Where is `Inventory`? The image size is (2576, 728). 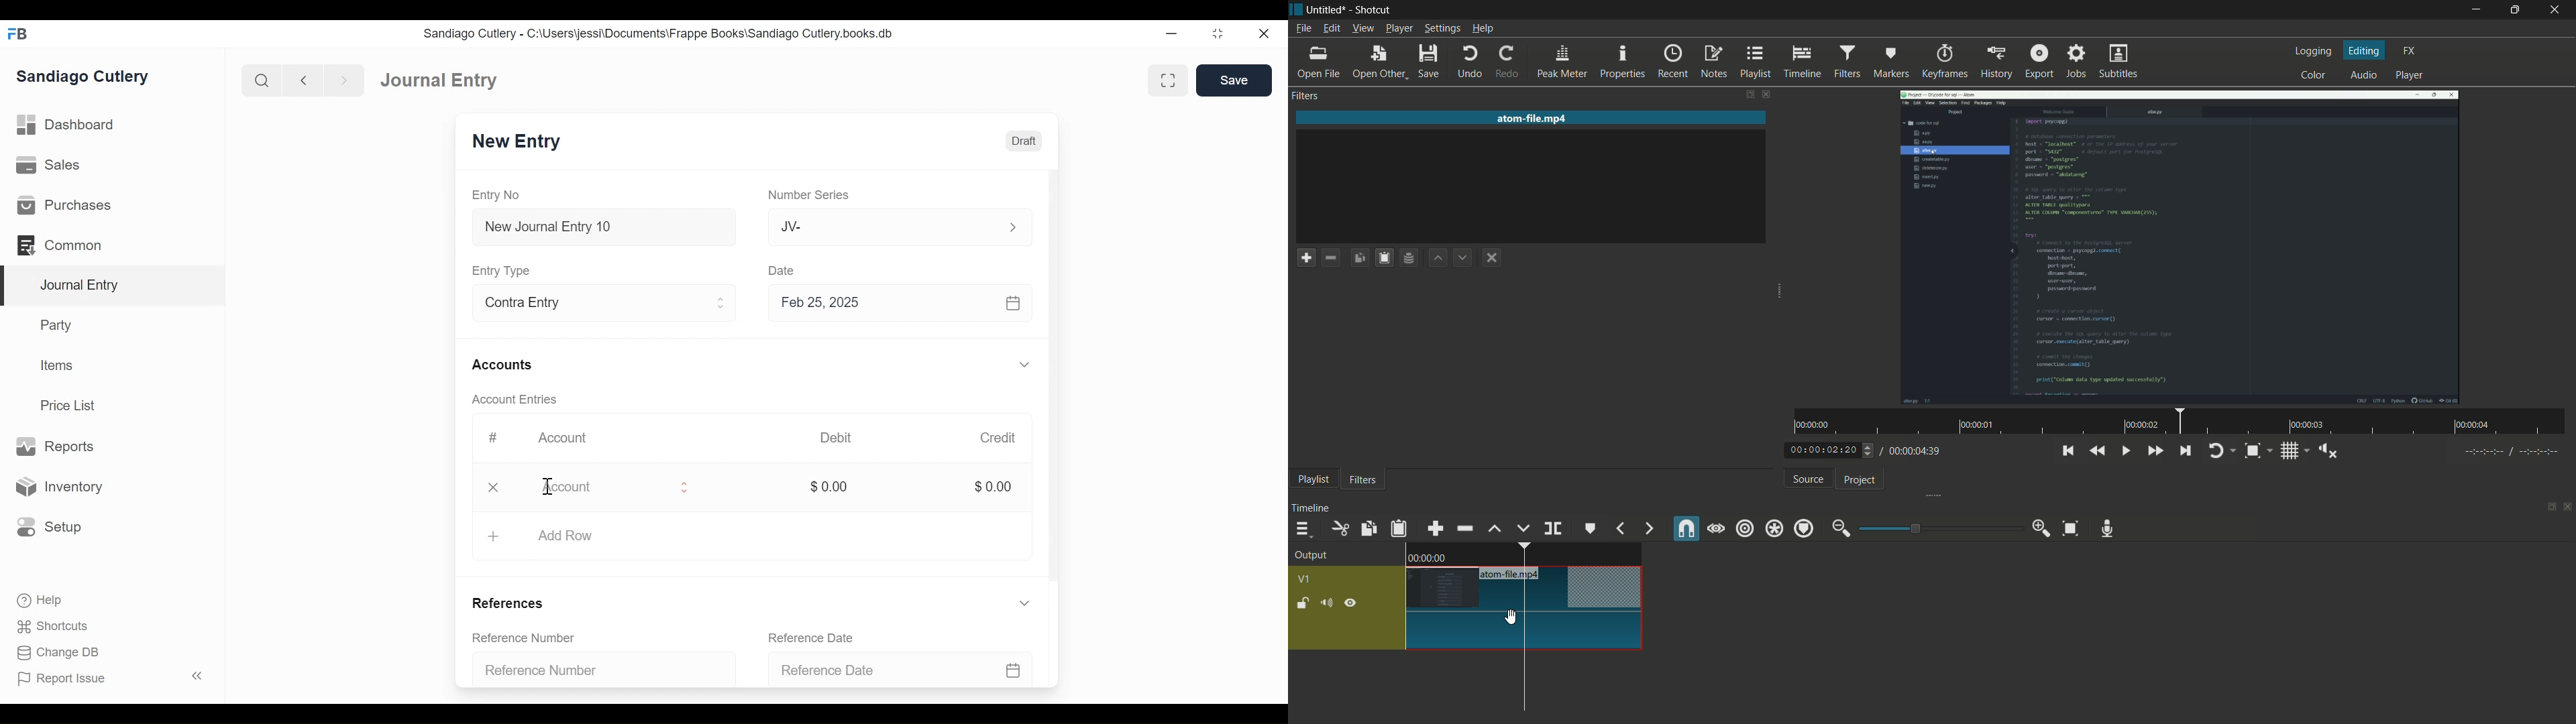
Inventory is located at coordinates (62, 486).